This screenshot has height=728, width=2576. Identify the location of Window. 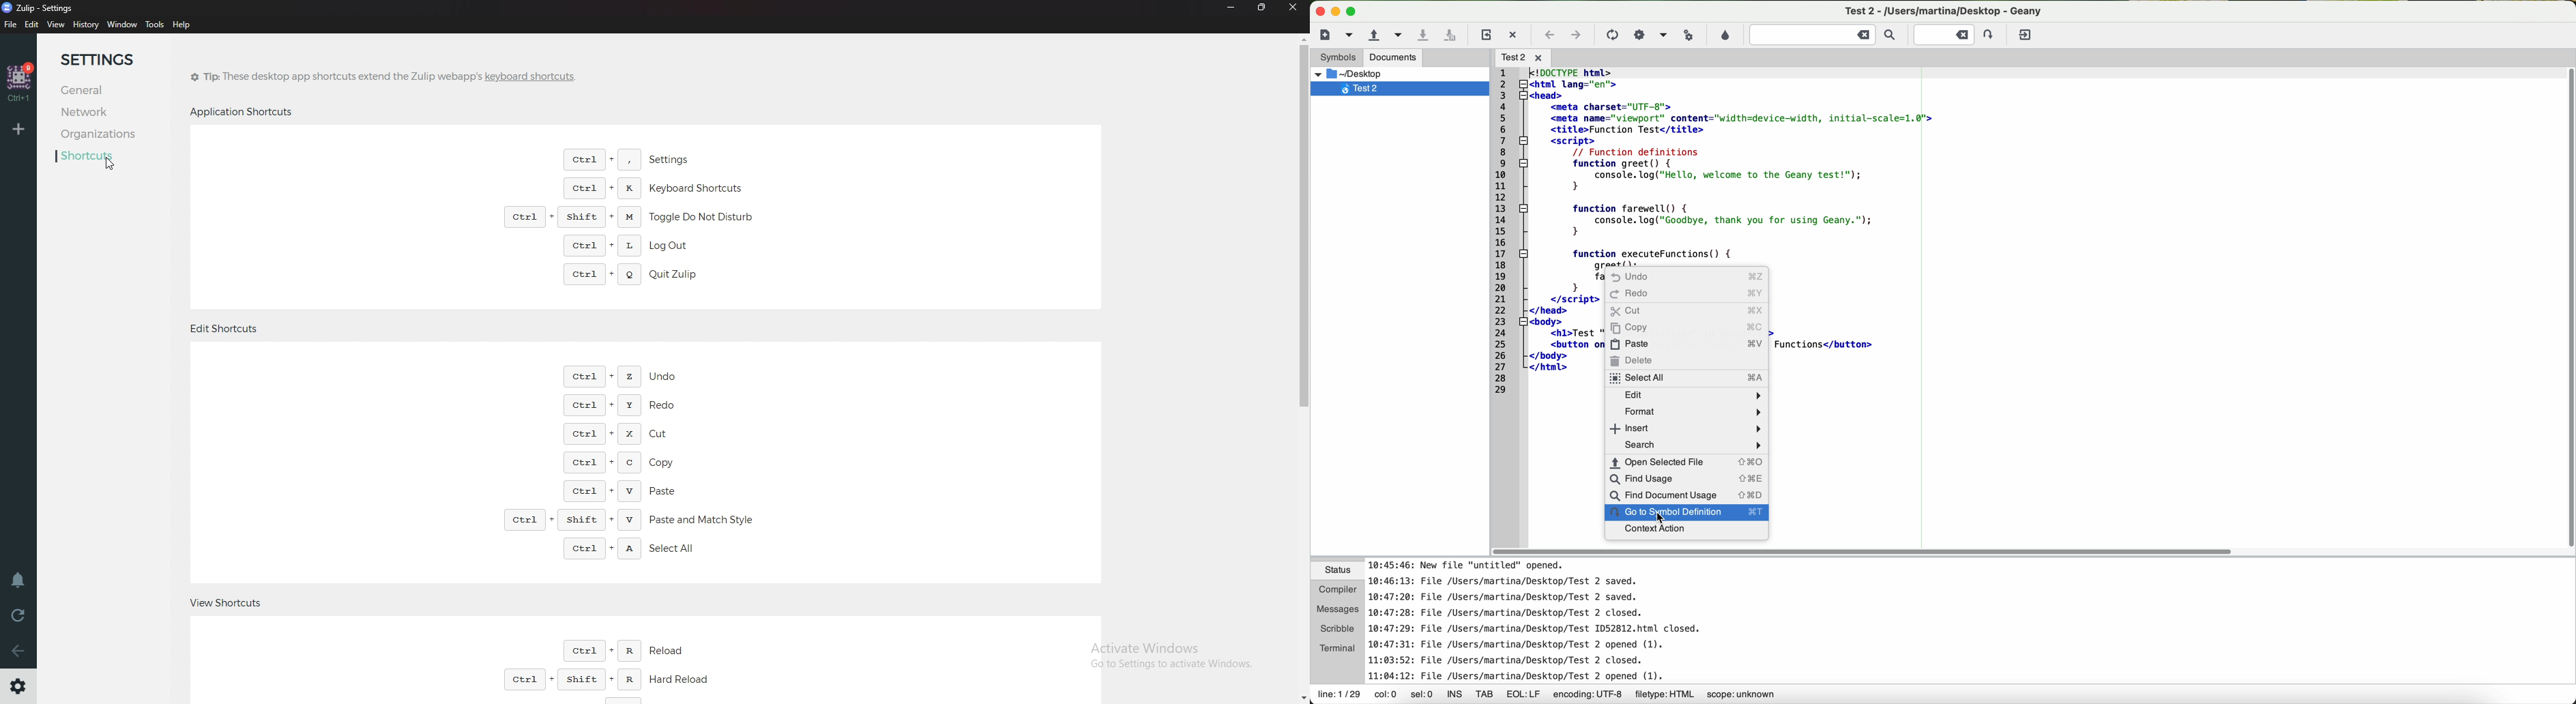
(124, 24).